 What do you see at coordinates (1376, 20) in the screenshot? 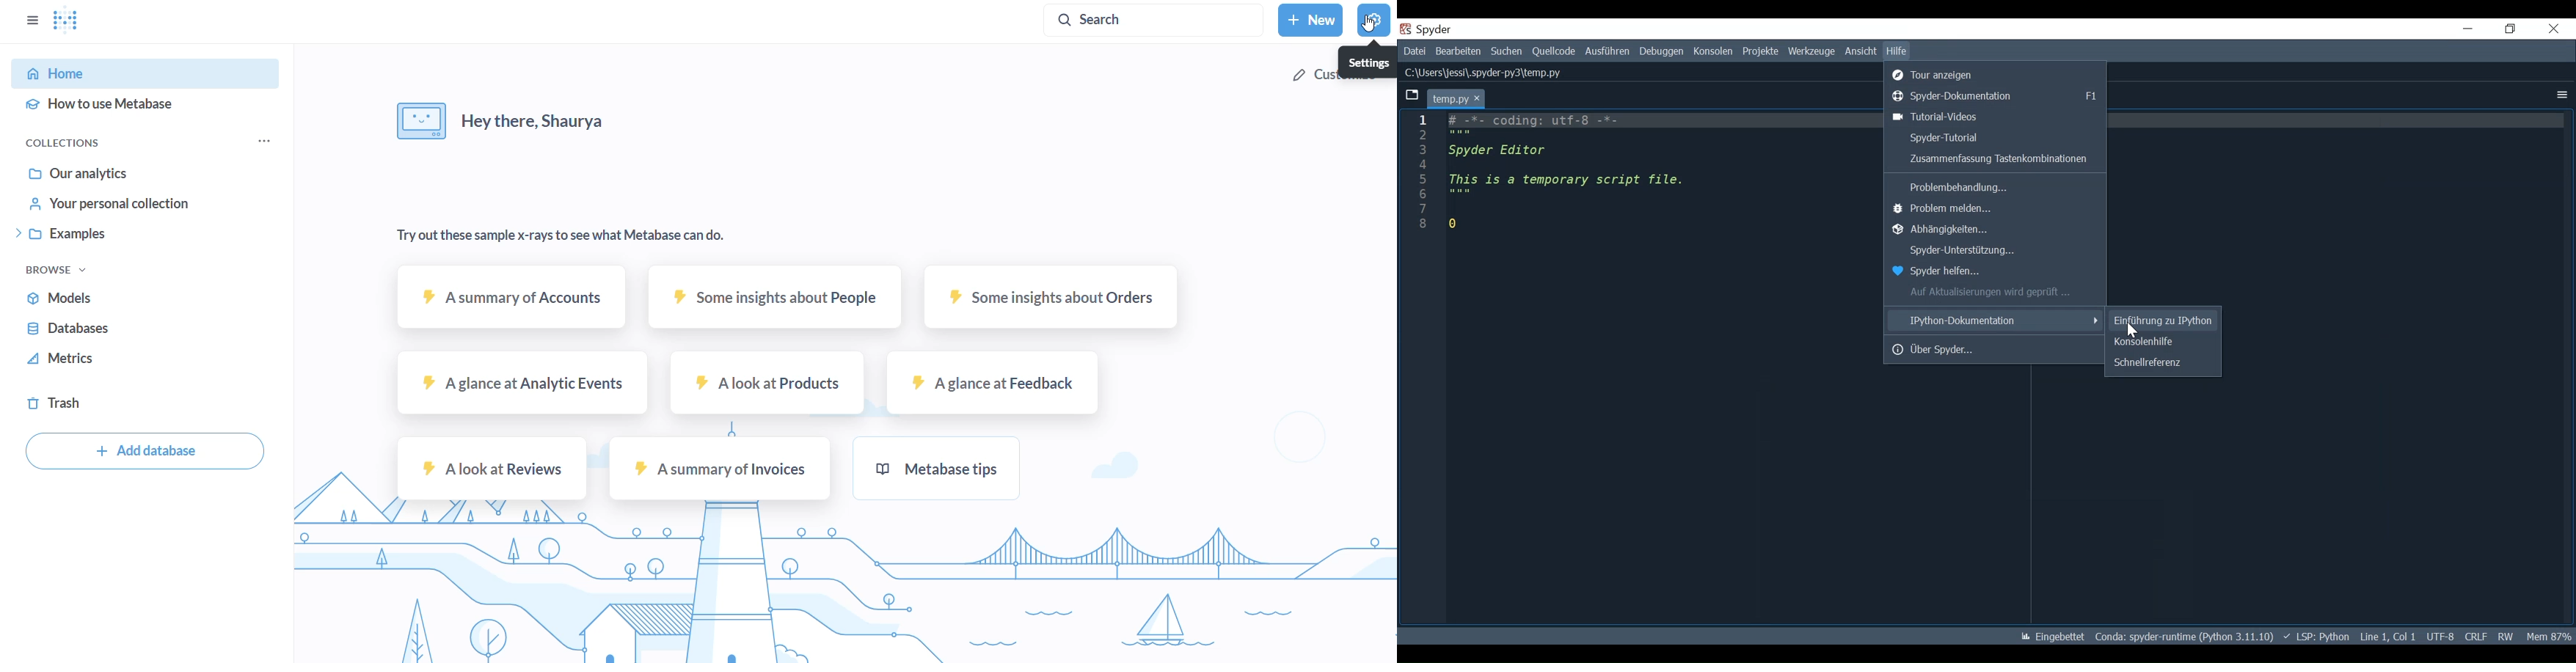
I see `settings` at bounding box center [1376, 20].